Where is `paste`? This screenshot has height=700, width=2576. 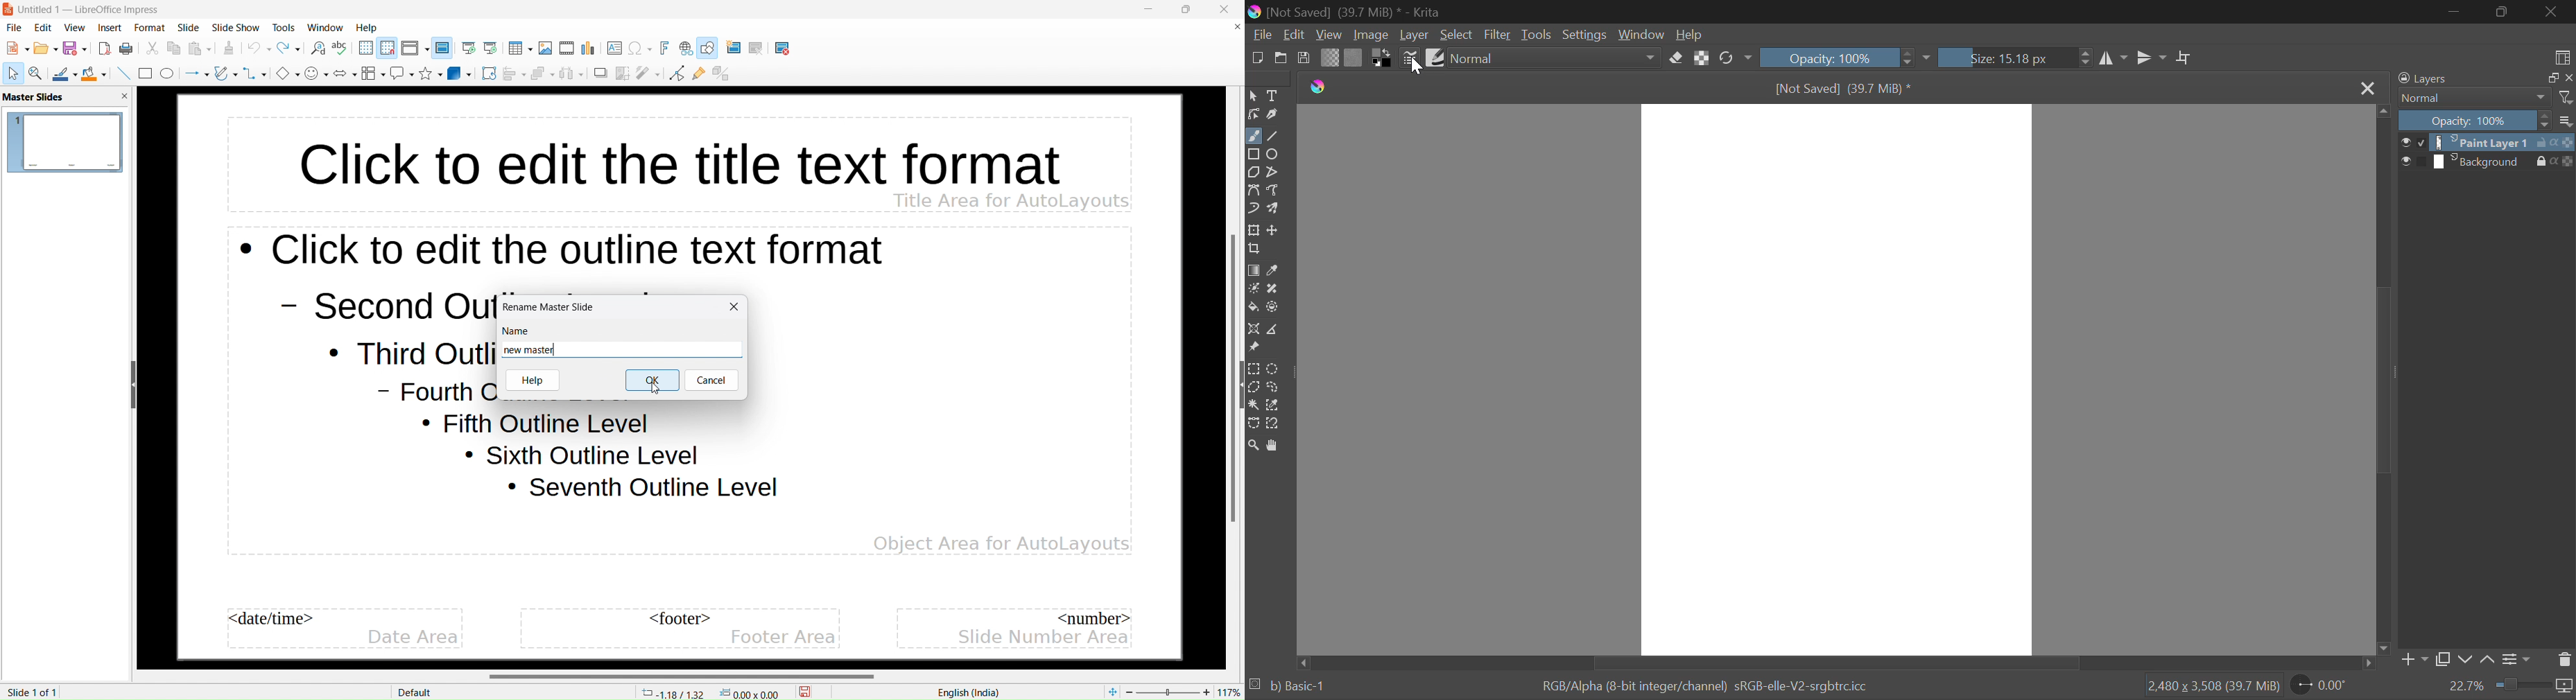
paste is located at coordinates (199, 49).